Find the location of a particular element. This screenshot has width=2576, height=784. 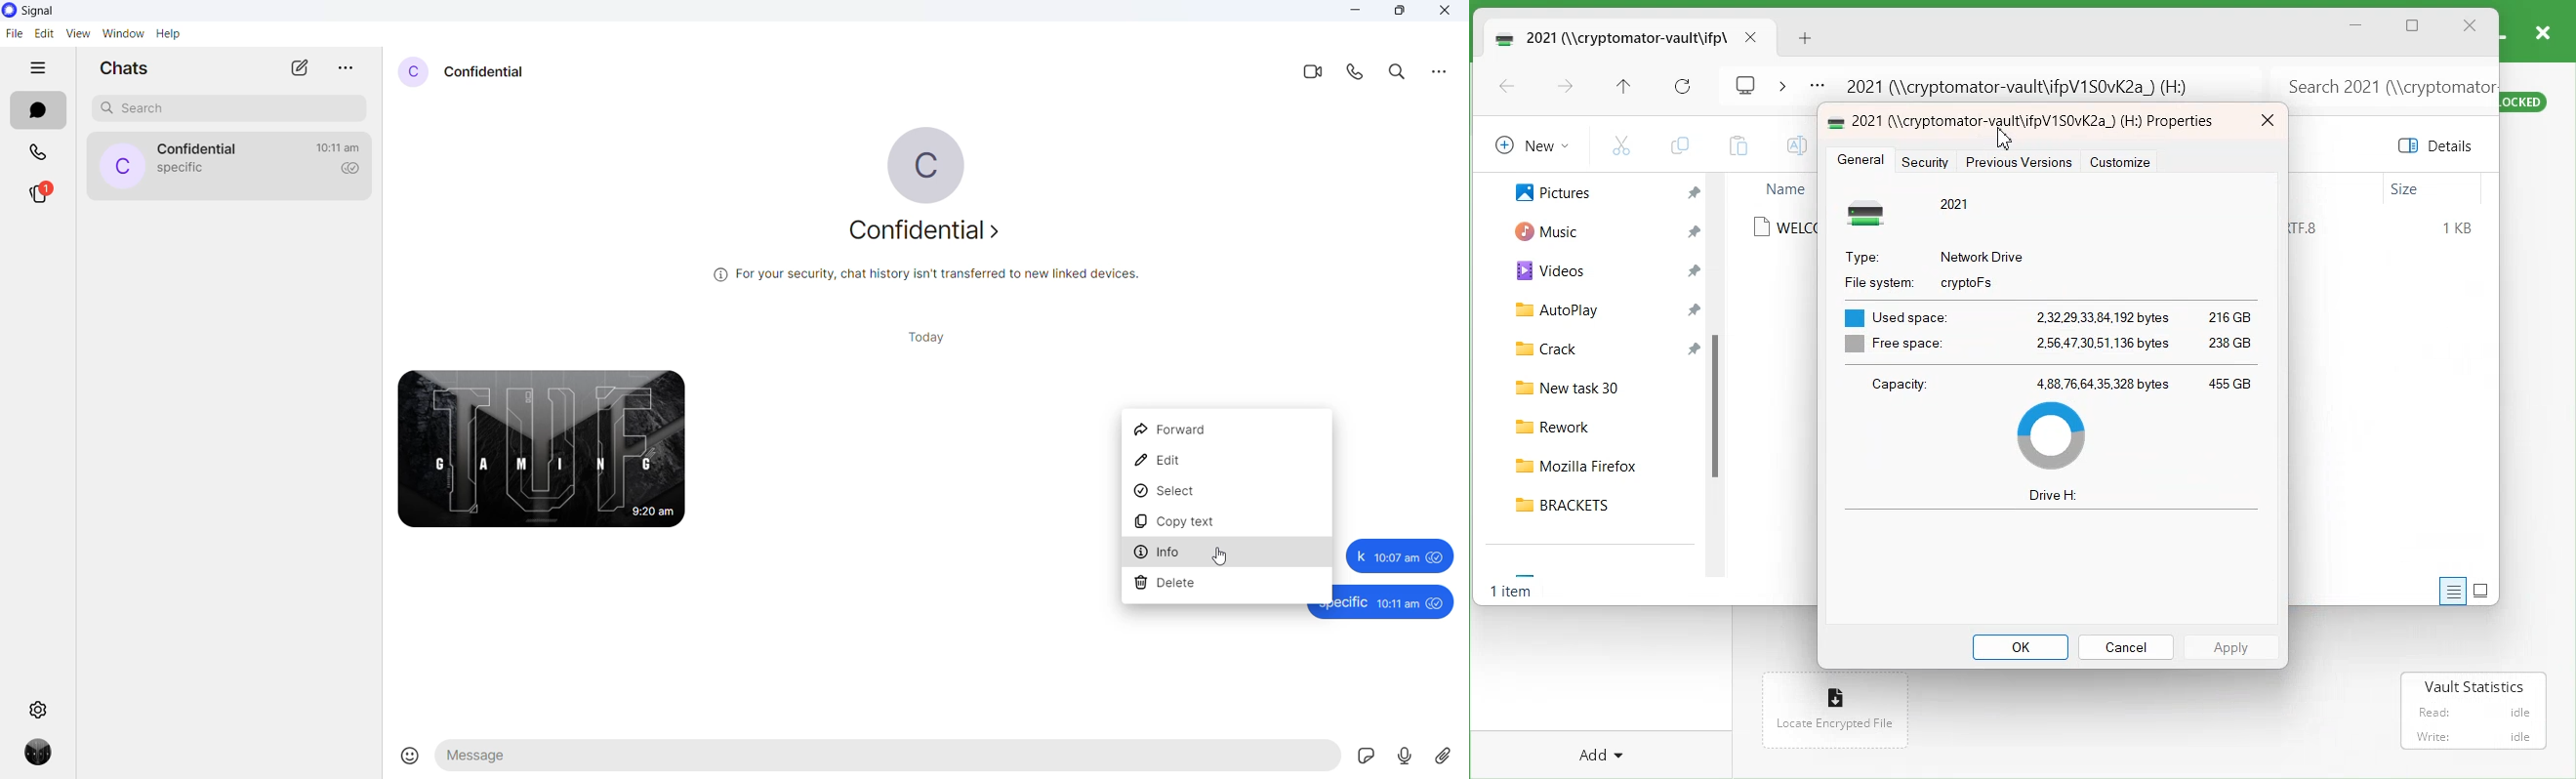

insert emojis is located at coordinates (403, 757).